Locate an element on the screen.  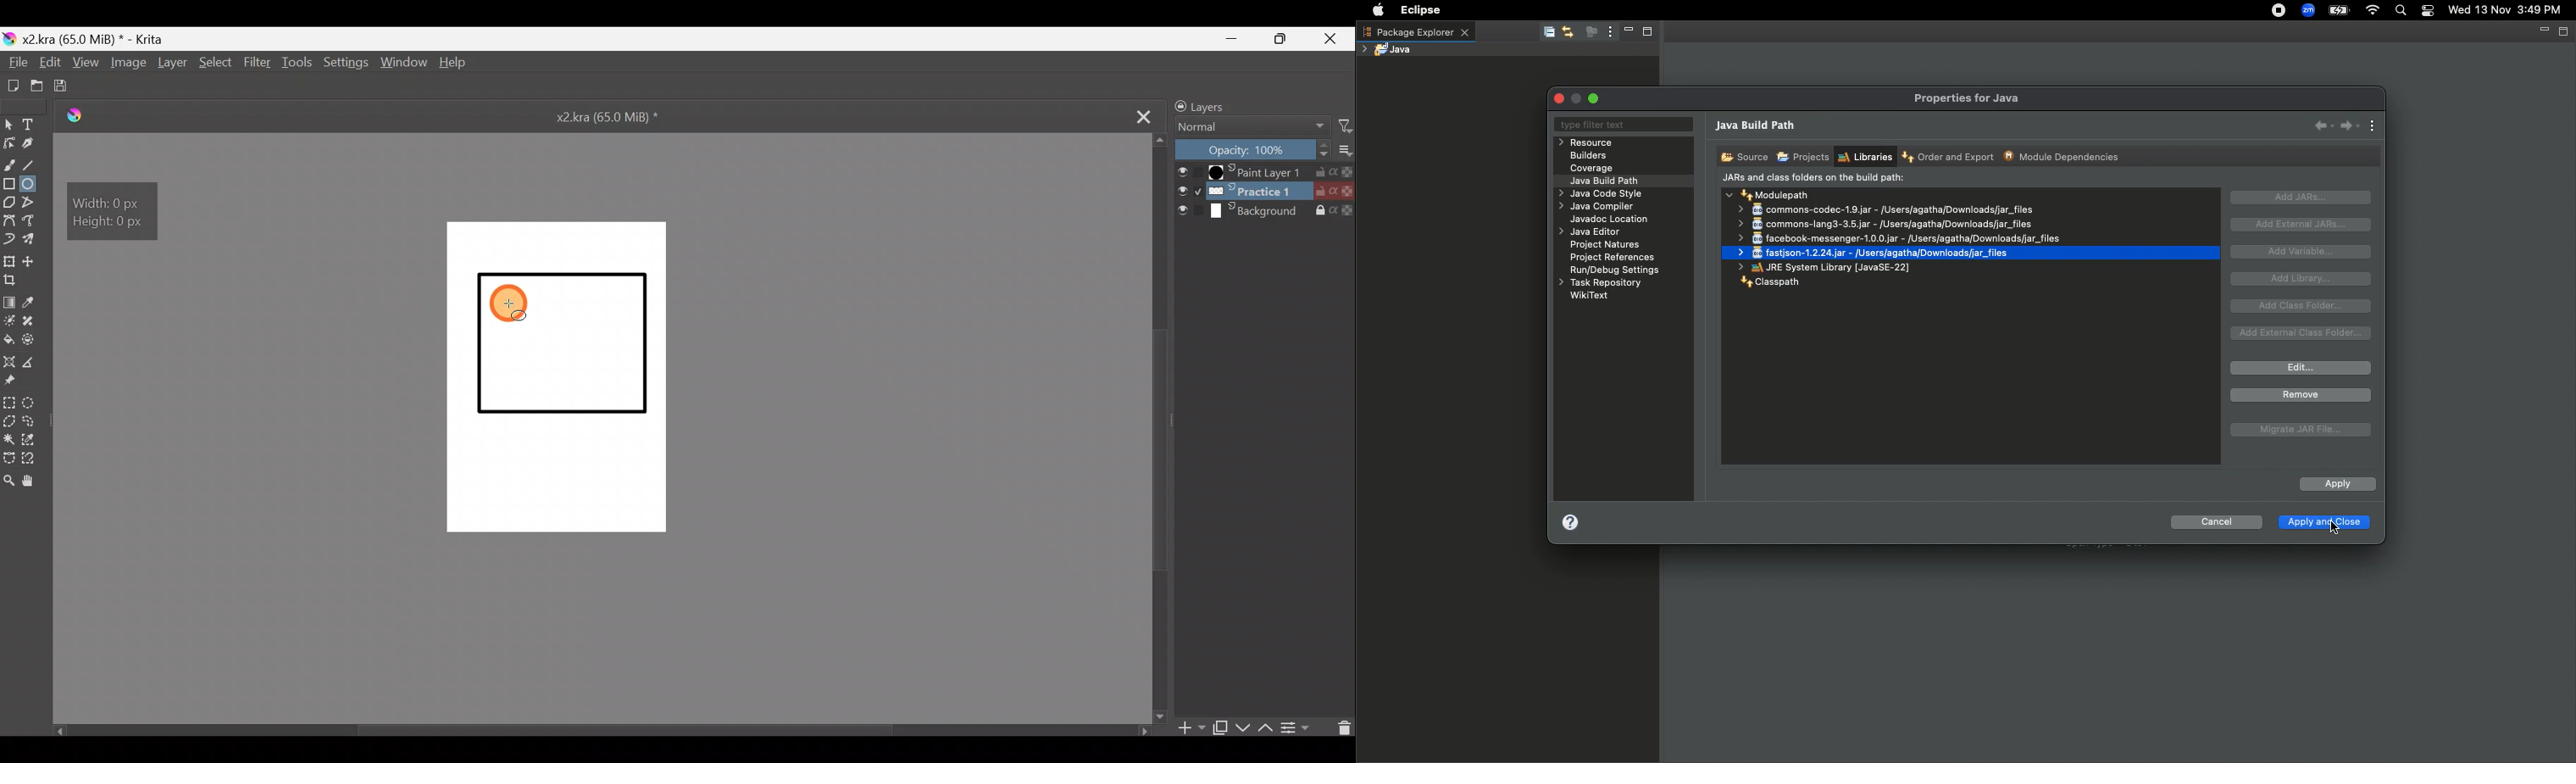
Forward is located at coordinates (2350, 125).